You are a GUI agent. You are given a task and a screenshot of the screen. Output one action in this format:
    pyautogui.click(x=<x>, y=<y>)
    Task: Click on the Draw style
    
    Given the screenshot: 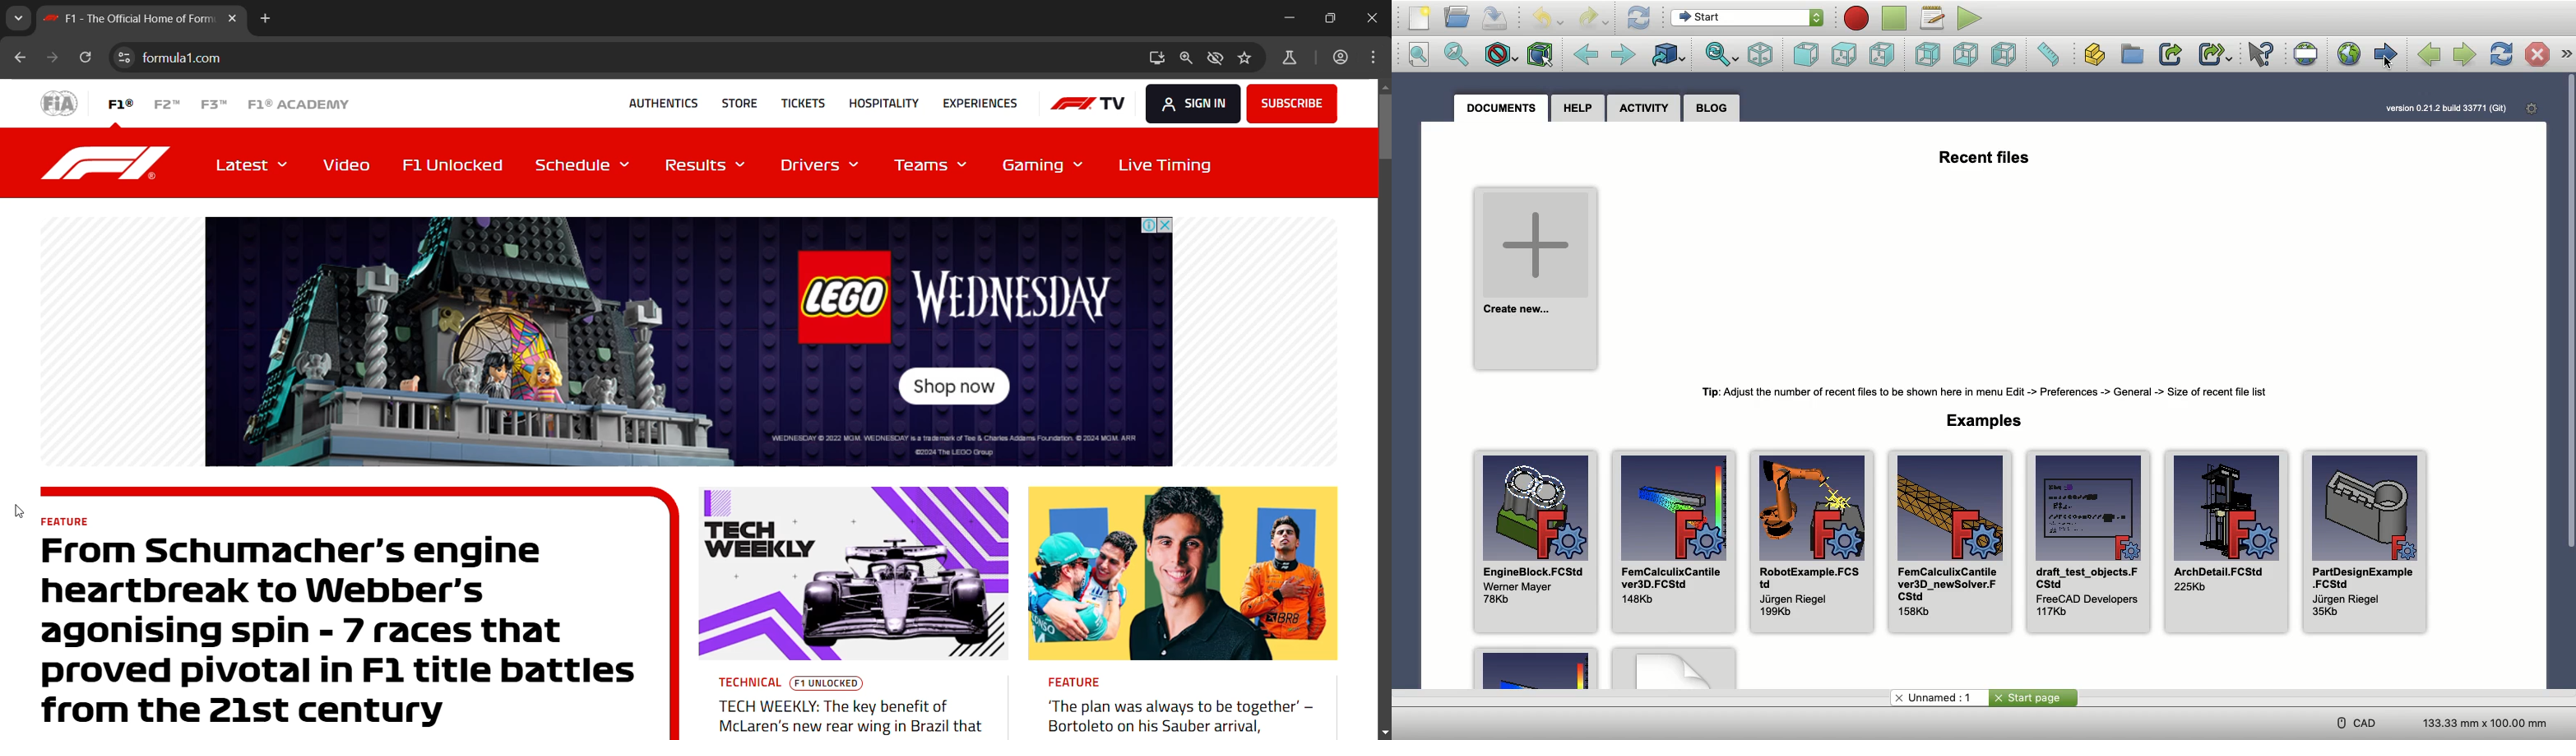 What is the action you would take?
    pyautogui.click(x=1500, y=54)
    